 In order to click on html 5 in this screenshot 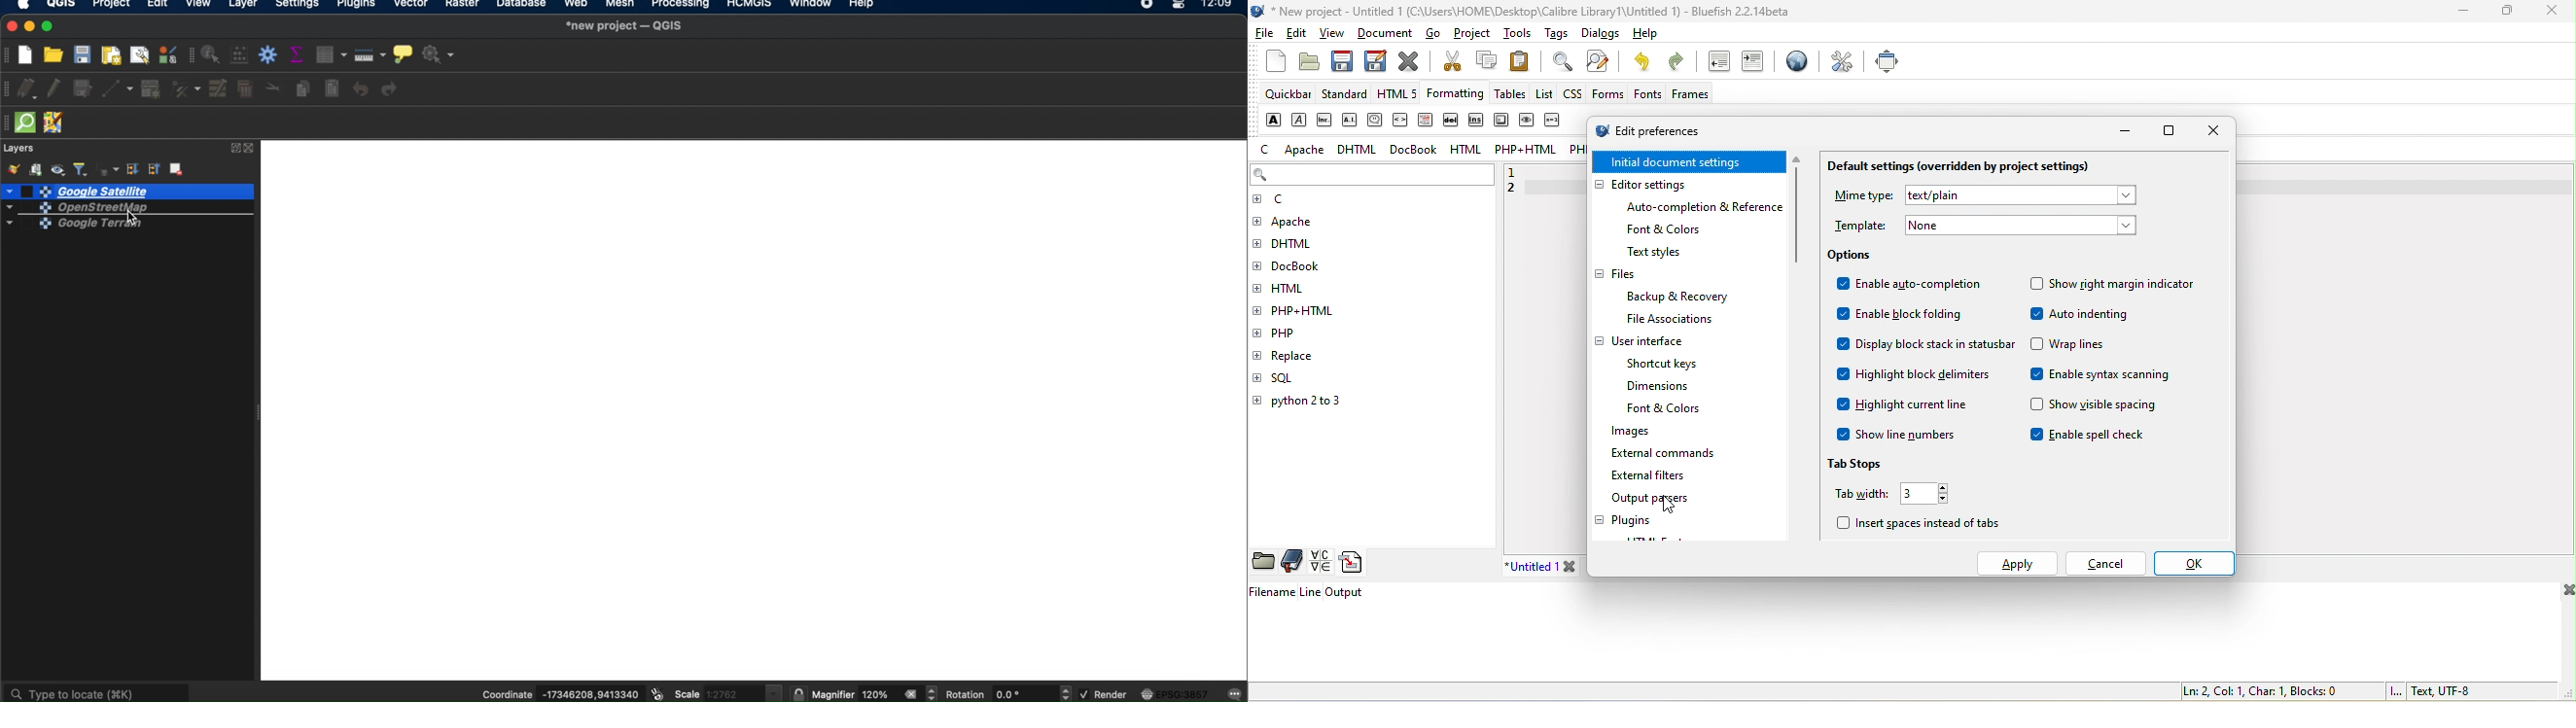, I will do `click(1401, 95)`.